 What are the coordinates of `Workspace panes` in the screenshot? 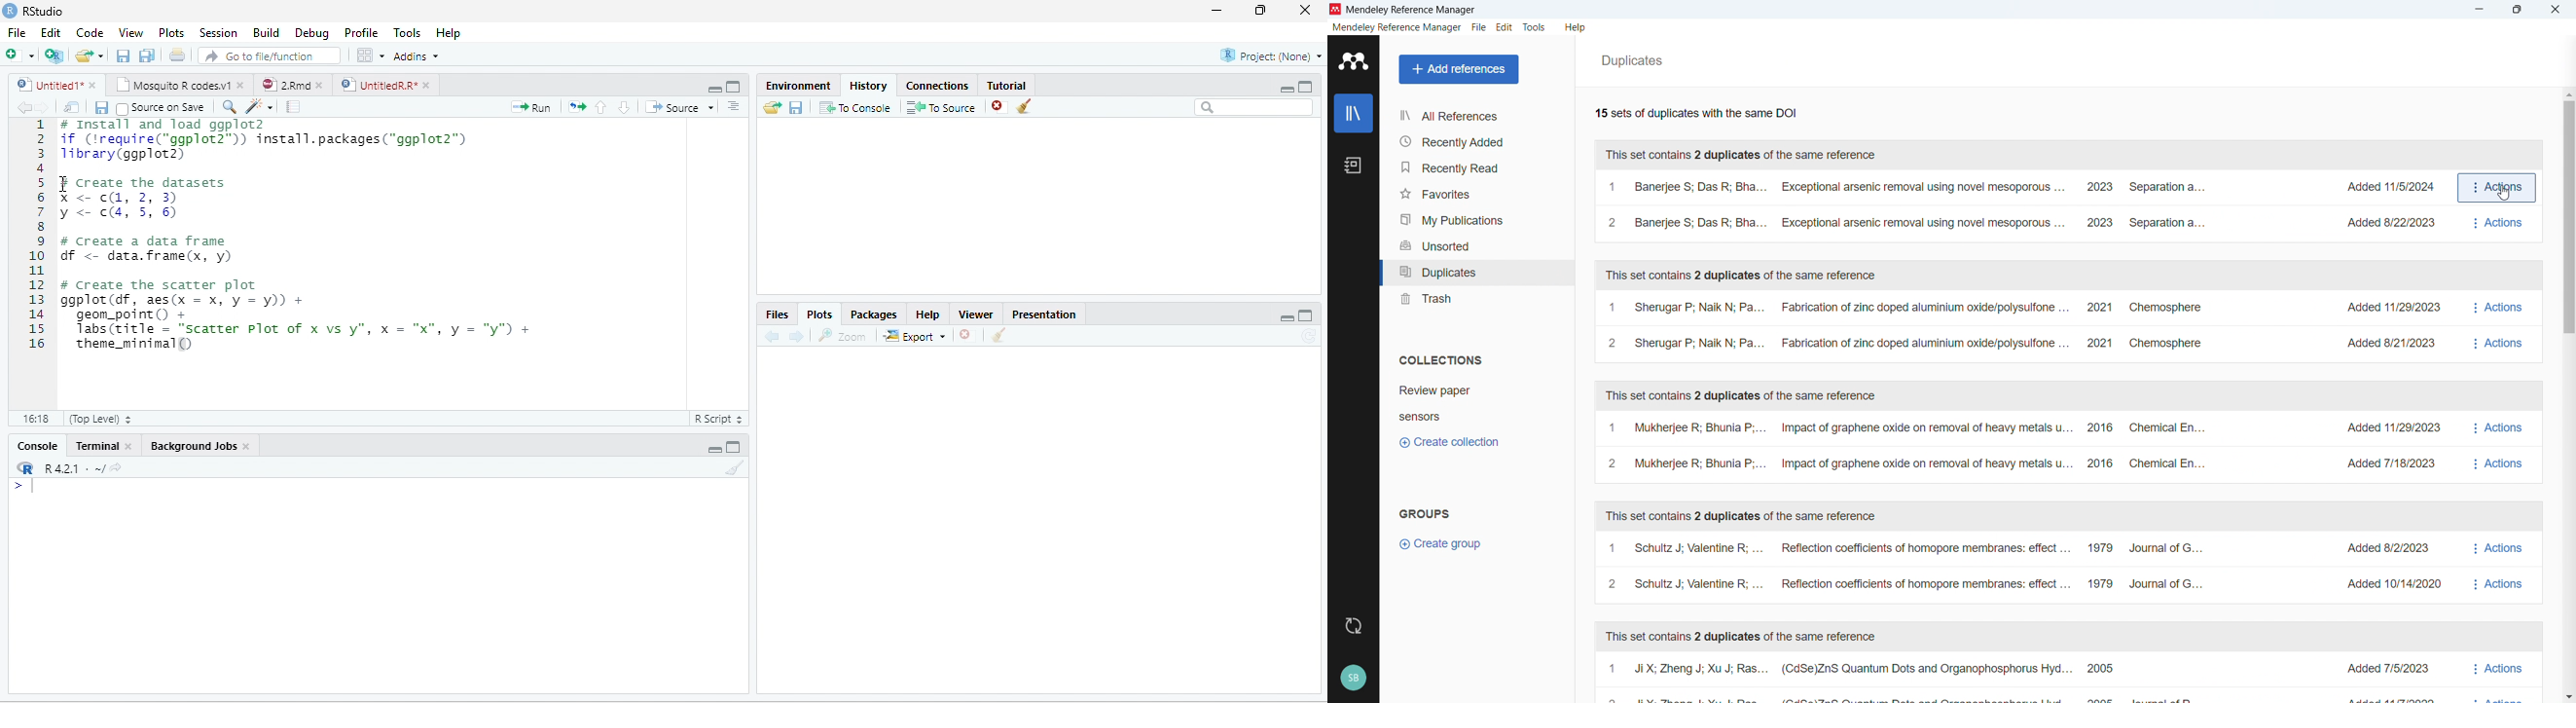 It's located at (369, 55).